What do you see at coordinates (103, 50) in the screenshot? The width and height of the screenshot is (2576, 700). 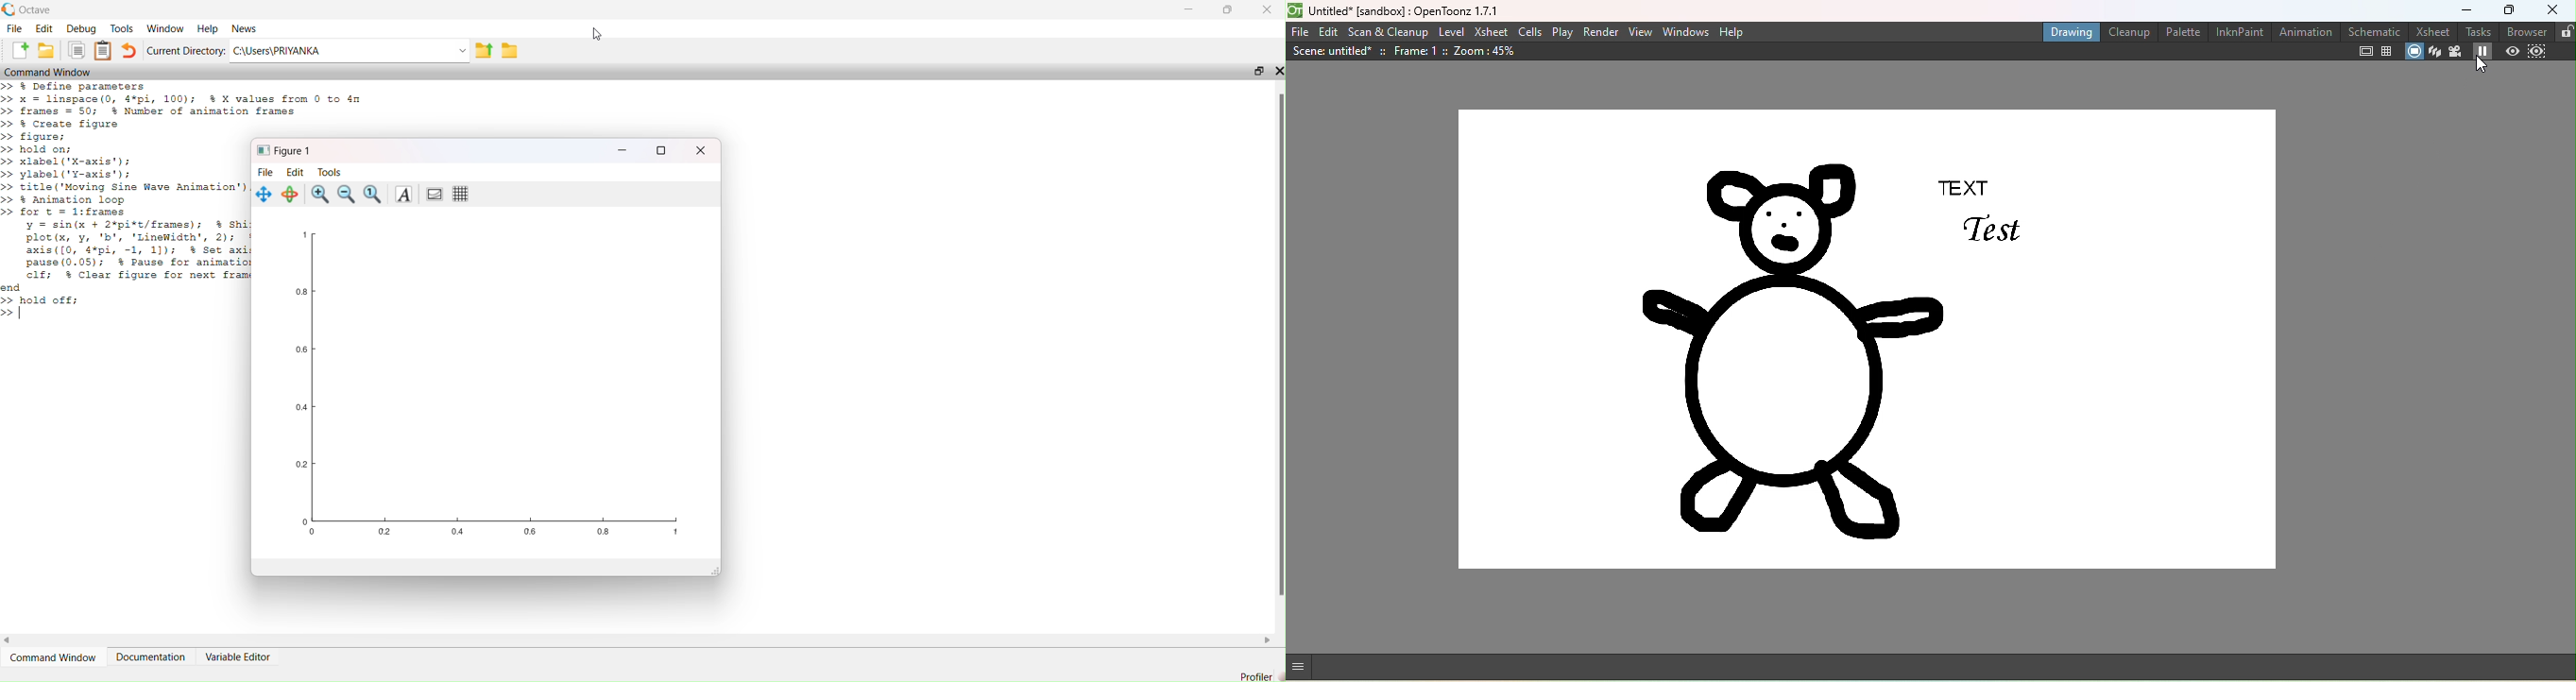 I see `notes` at bounding box center [103, 50].